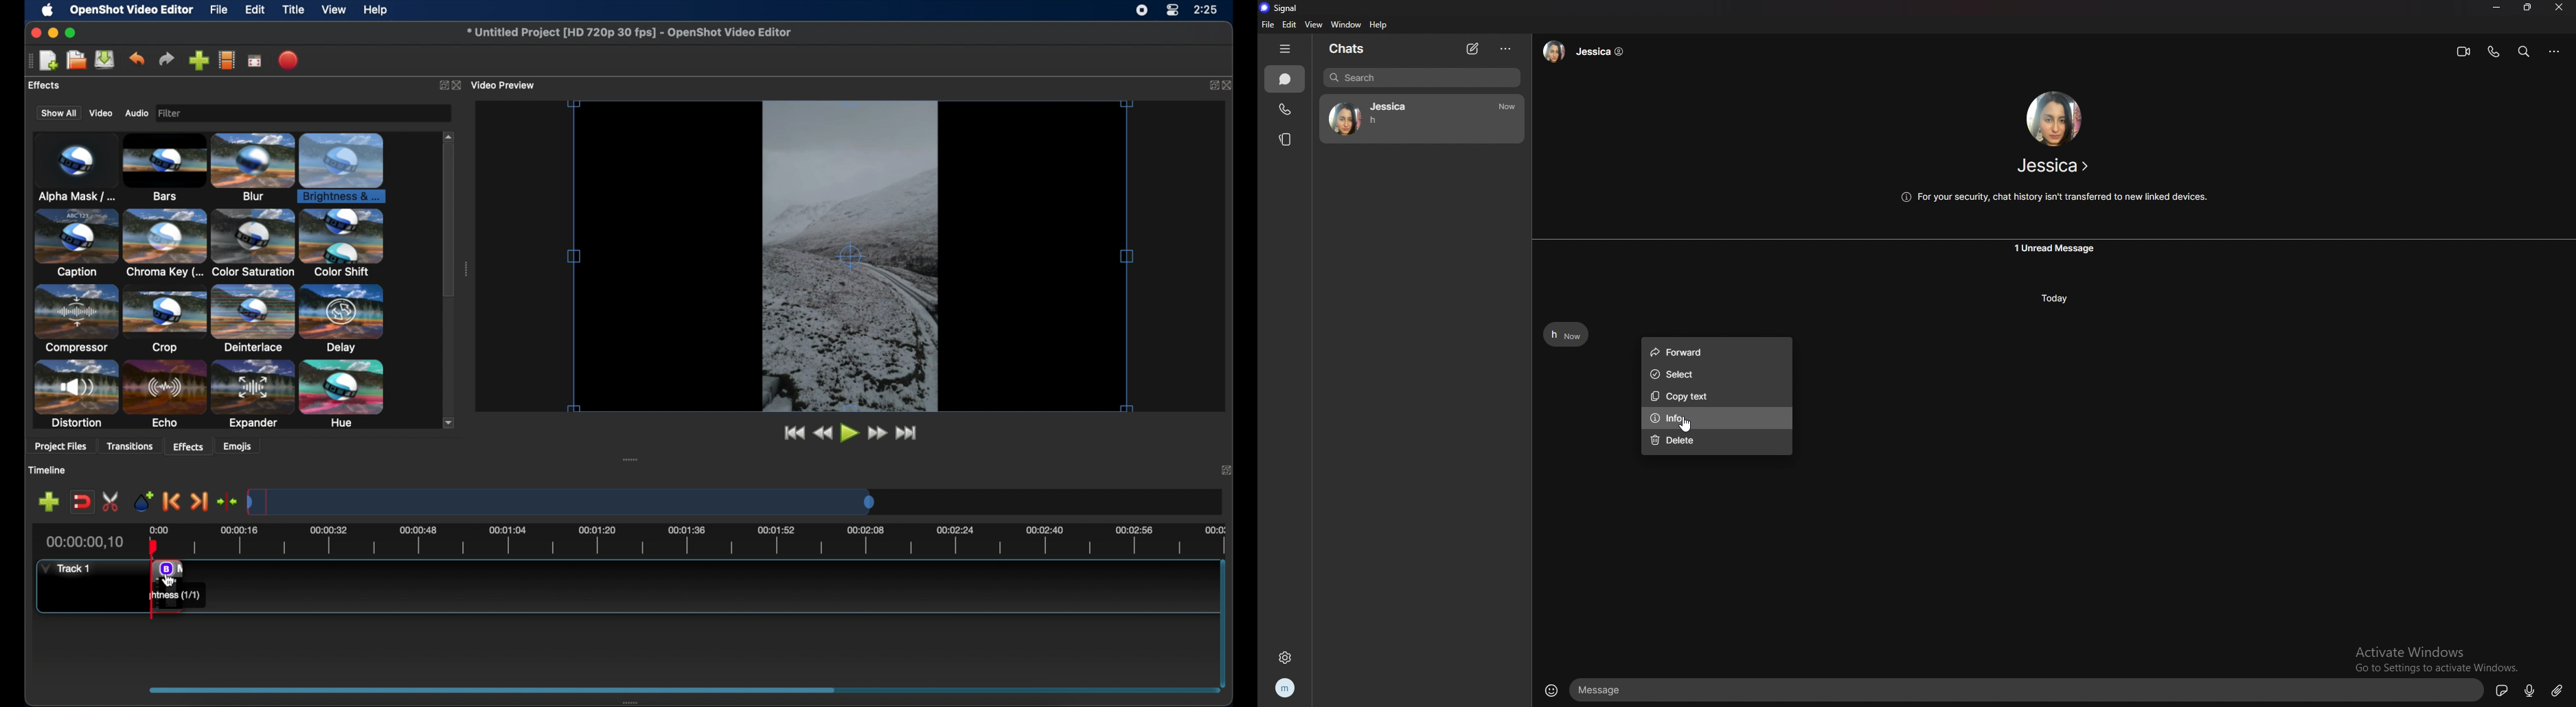 This screenshot has width=2576, height=728. What do you see at coordinates (74, 319) in the screenshot?
I see `compressor` at bounding box center [74, 319].